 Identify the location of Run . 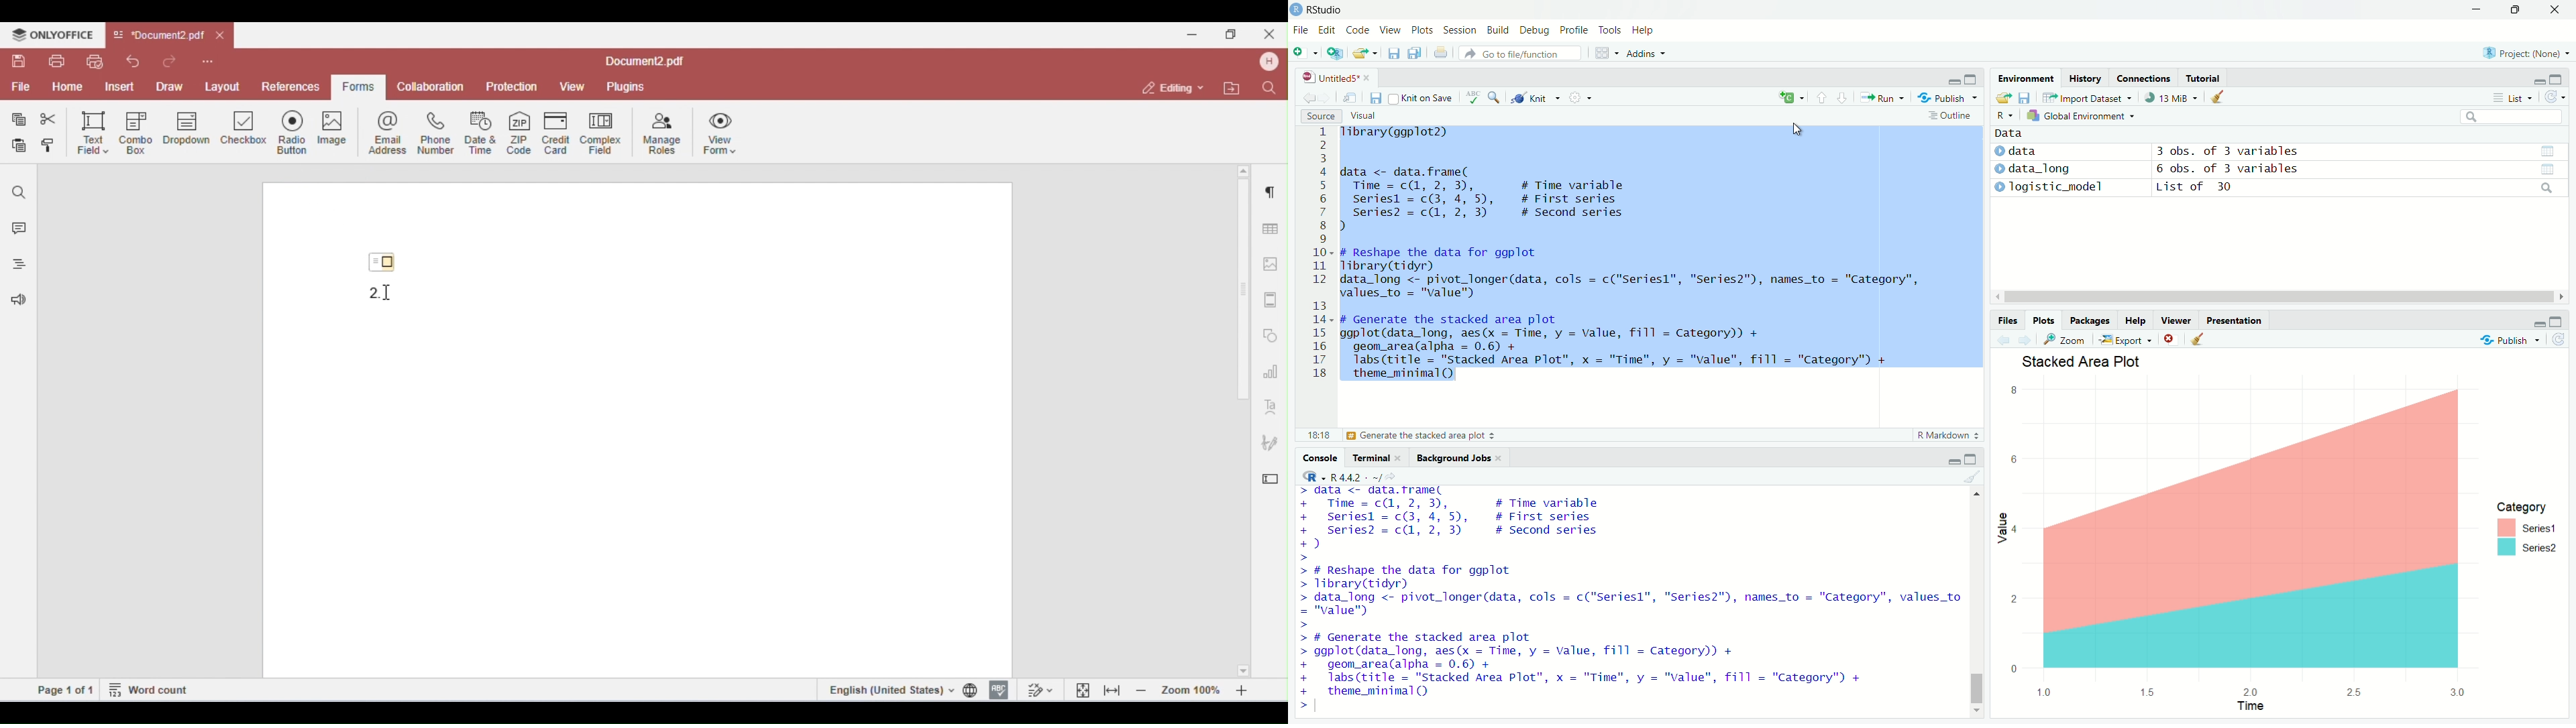
(1885, 97).